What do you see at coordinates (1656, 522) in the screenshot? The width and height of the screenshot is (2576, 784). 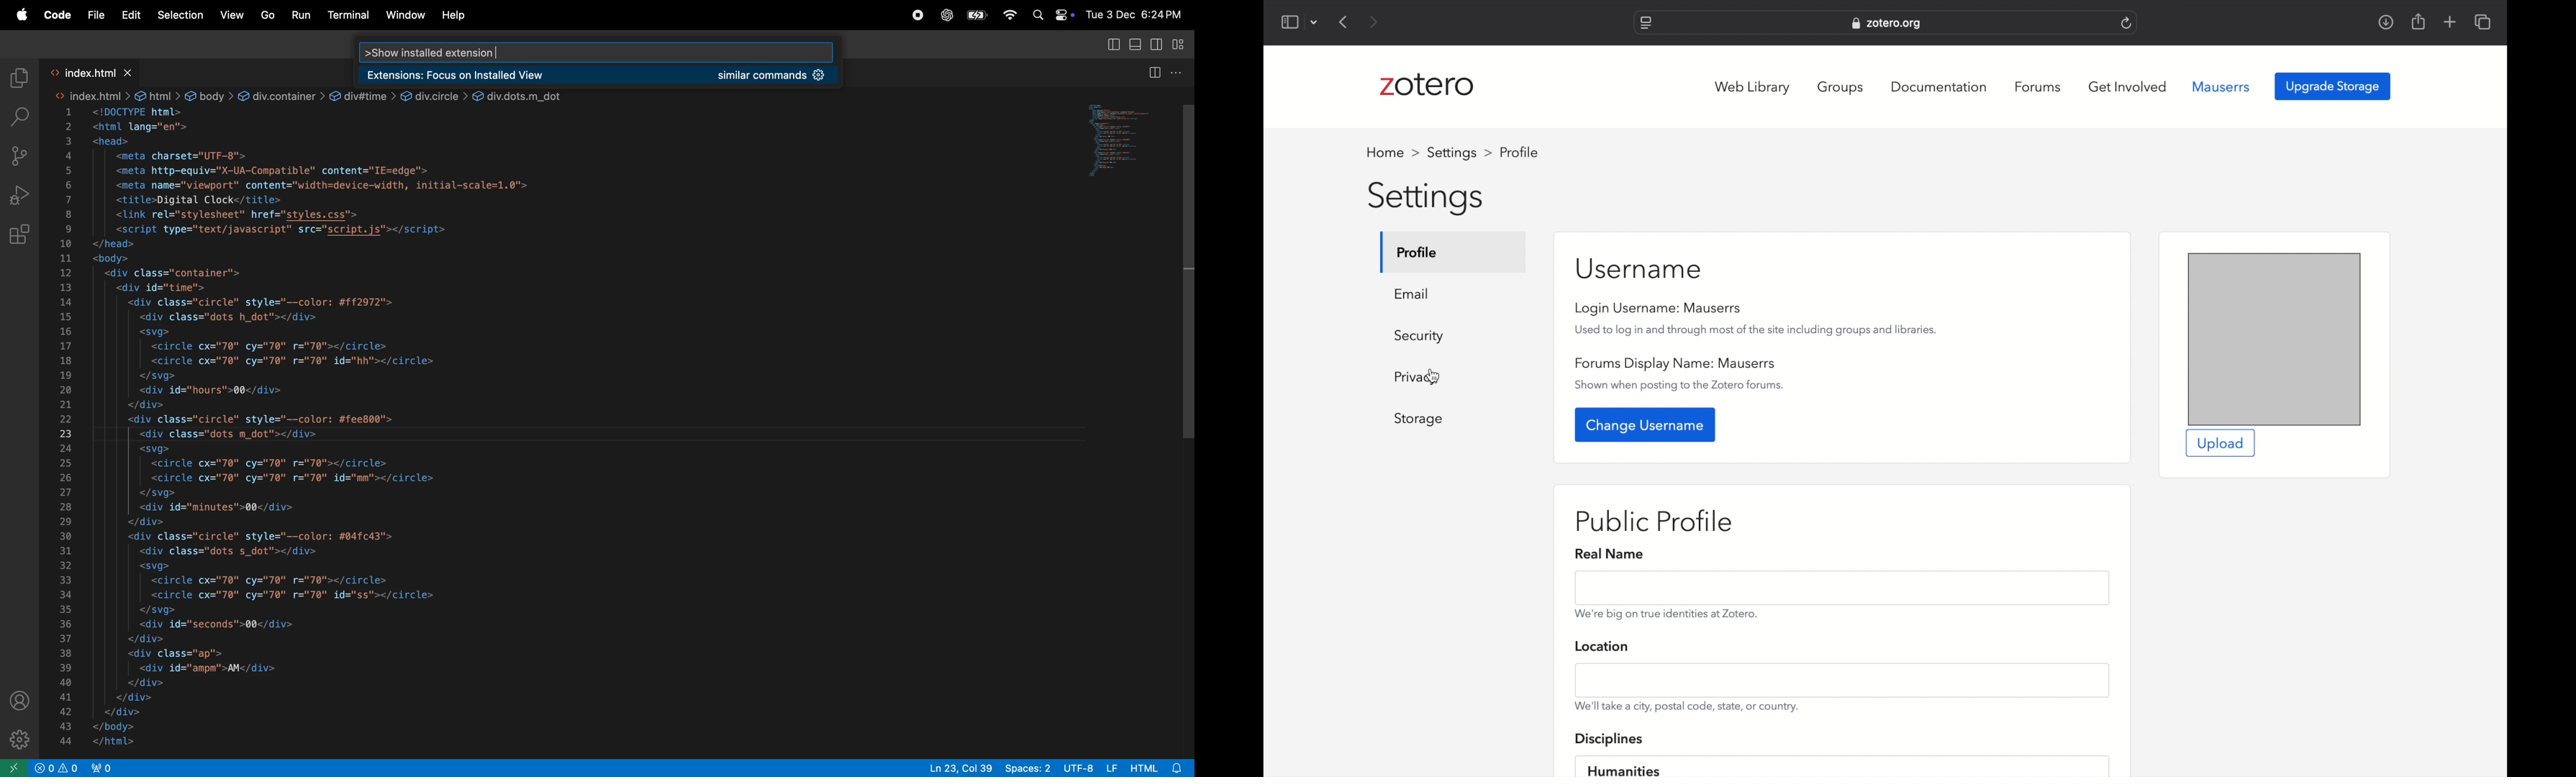 I see `public profile` at bounding box center [1656, 522].